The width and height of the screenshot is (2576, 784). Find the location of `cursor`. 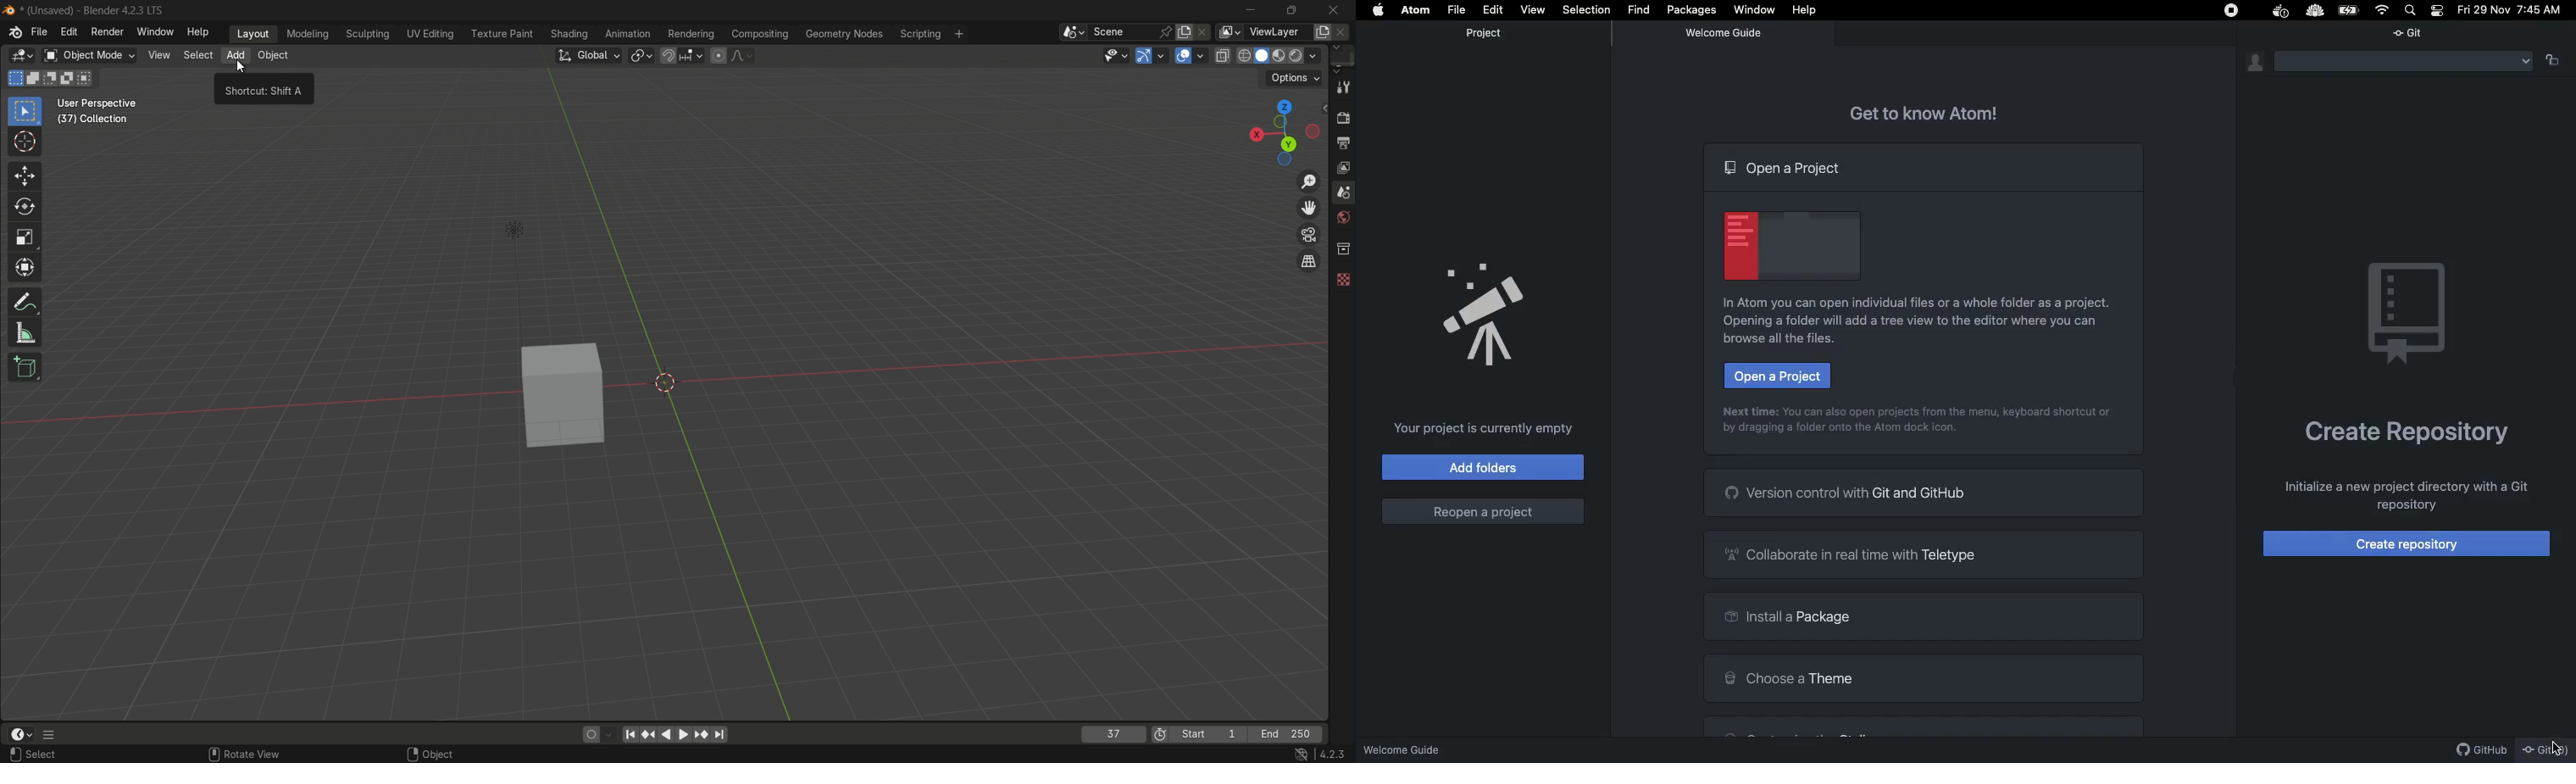

cursor is located at coordinates (240, 69).